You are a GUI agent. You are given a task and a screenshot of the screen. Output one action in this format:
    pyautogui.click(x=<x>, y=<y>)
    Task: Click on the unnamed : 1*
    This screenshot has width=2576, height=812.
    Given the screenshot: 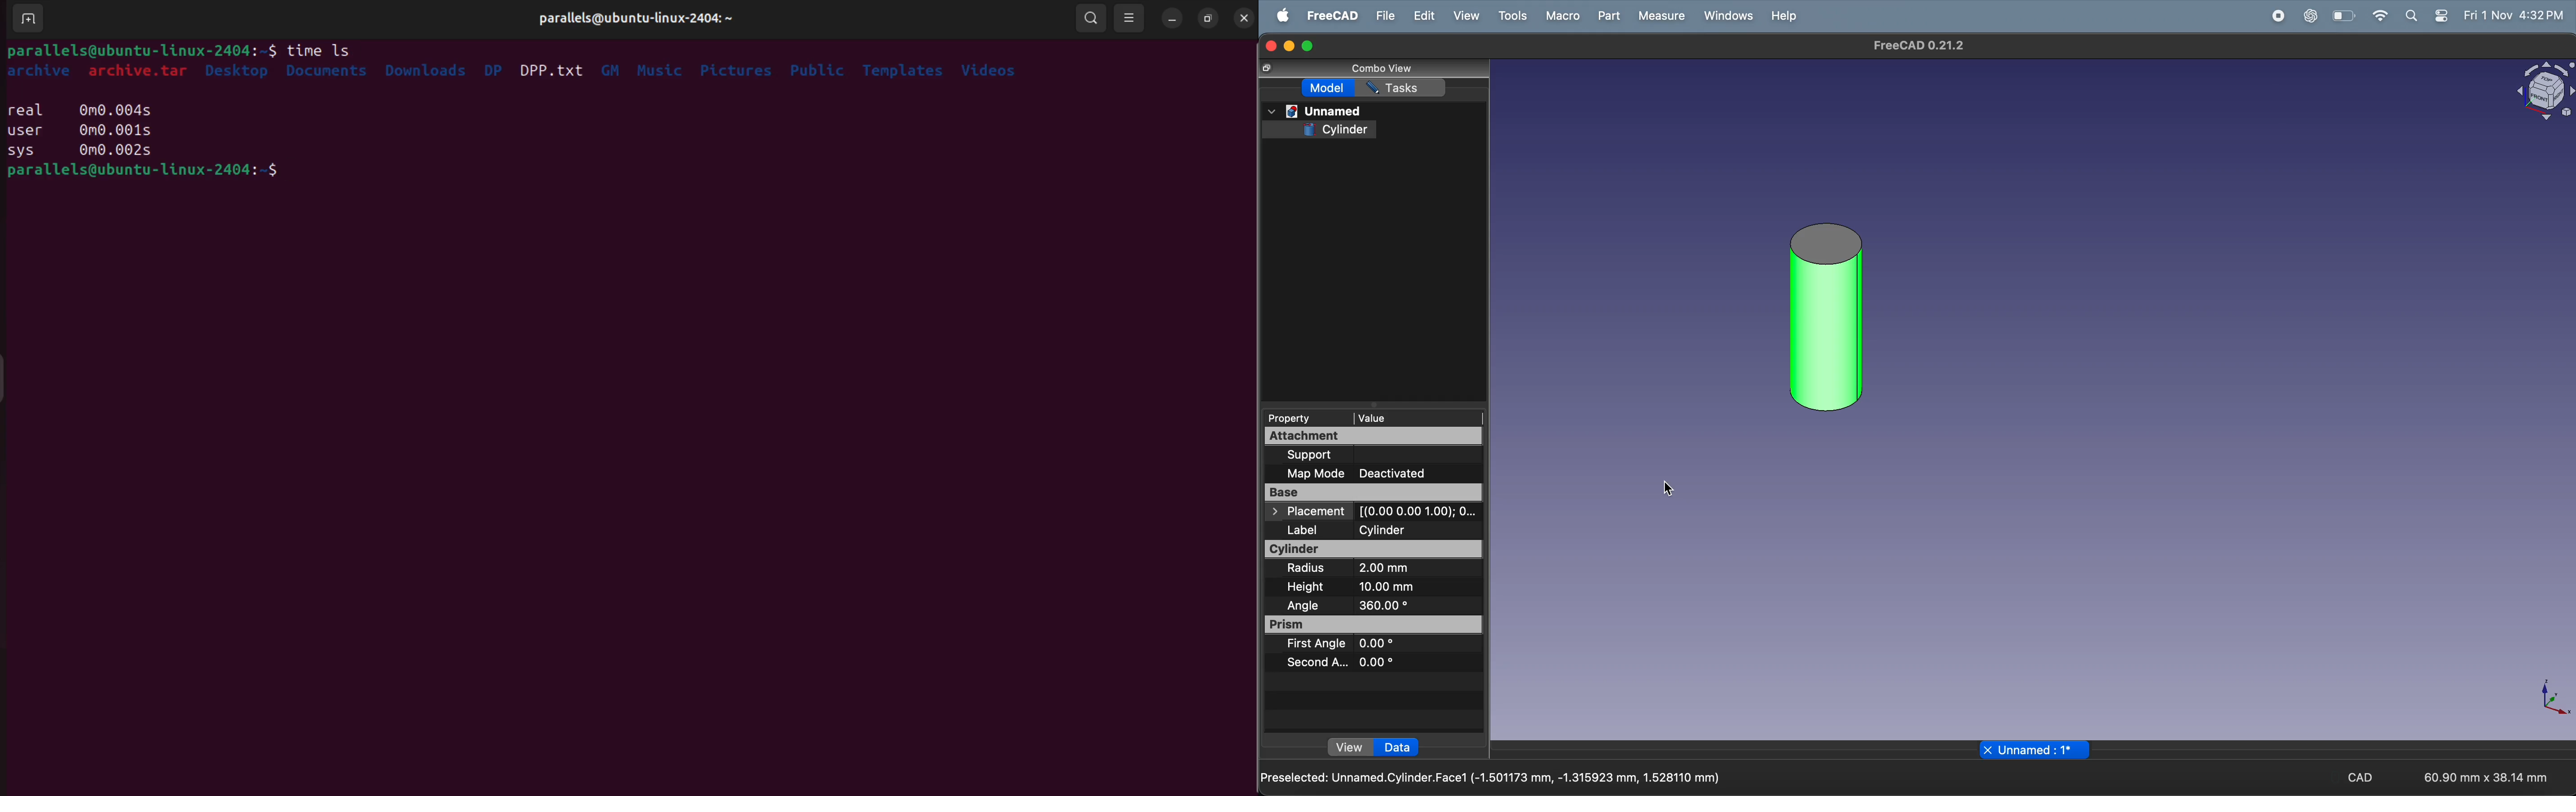 What is the action you would take?
    pyautogui.click(x=2043, y=750)
    